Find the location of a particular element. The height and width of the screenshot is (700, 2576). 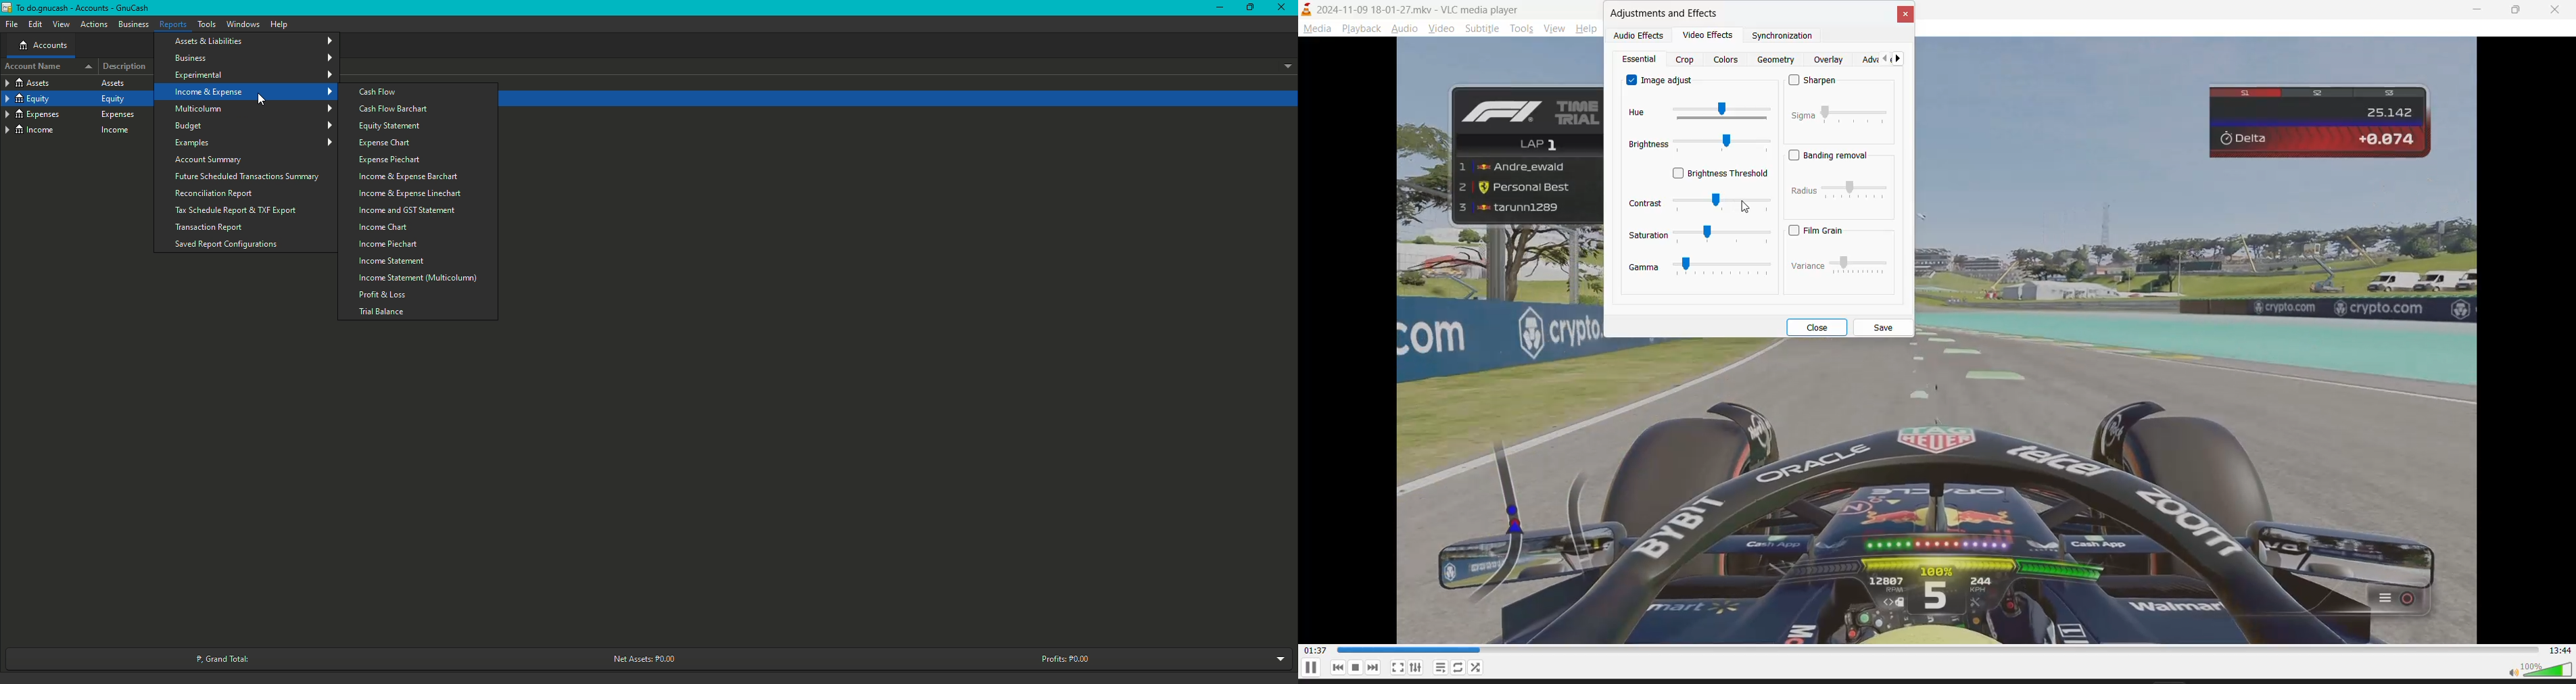

video contrast increased is located at coordinates (1939, 496).